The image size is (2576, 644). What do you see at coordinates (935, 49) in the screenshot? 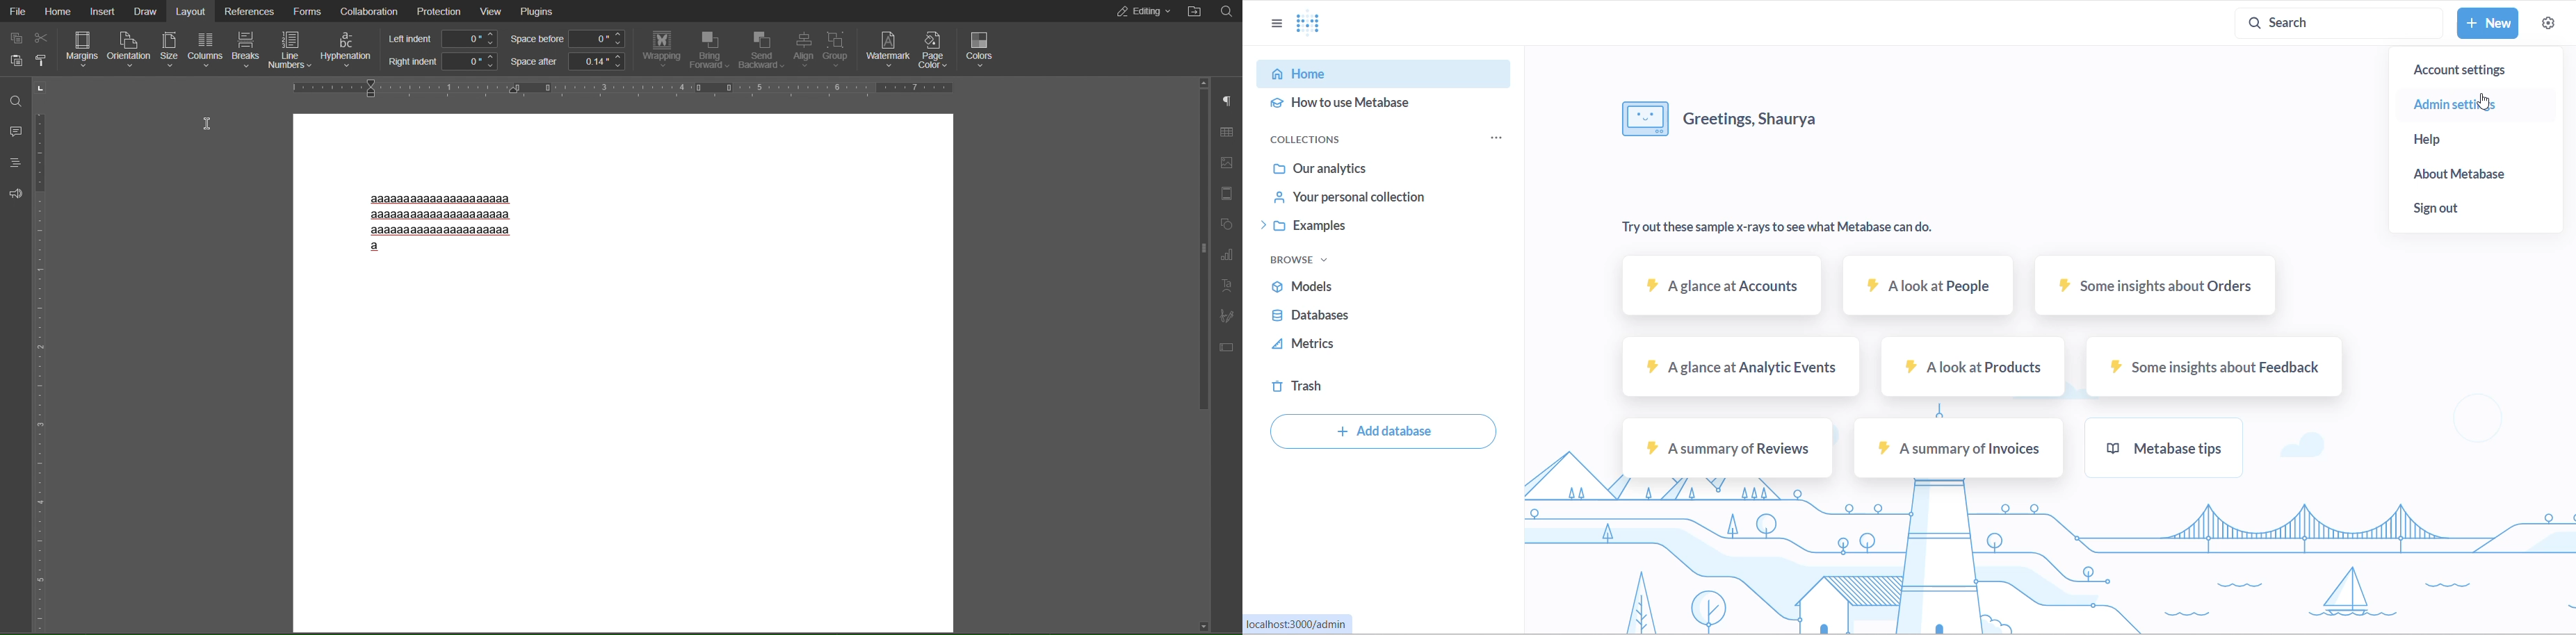
I see `Page Color` at bounding box center [935, 49].